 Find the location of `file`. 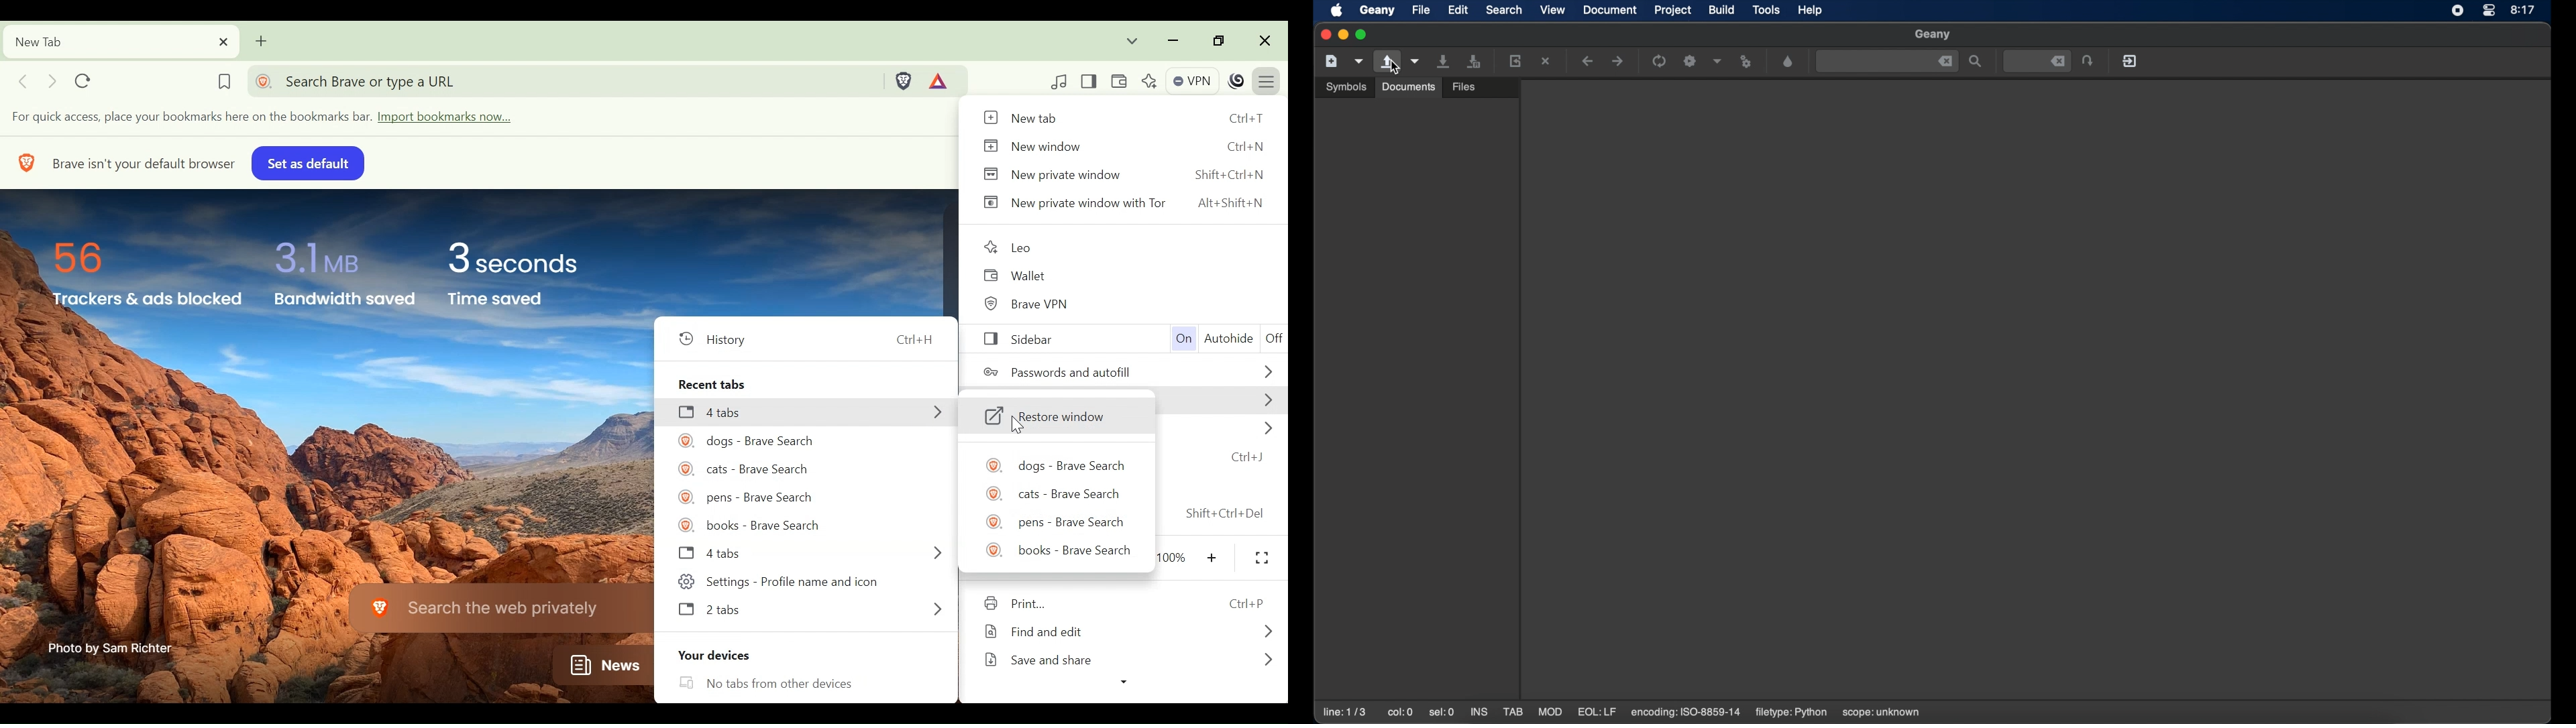

file is located at coordinates (1421, 9).